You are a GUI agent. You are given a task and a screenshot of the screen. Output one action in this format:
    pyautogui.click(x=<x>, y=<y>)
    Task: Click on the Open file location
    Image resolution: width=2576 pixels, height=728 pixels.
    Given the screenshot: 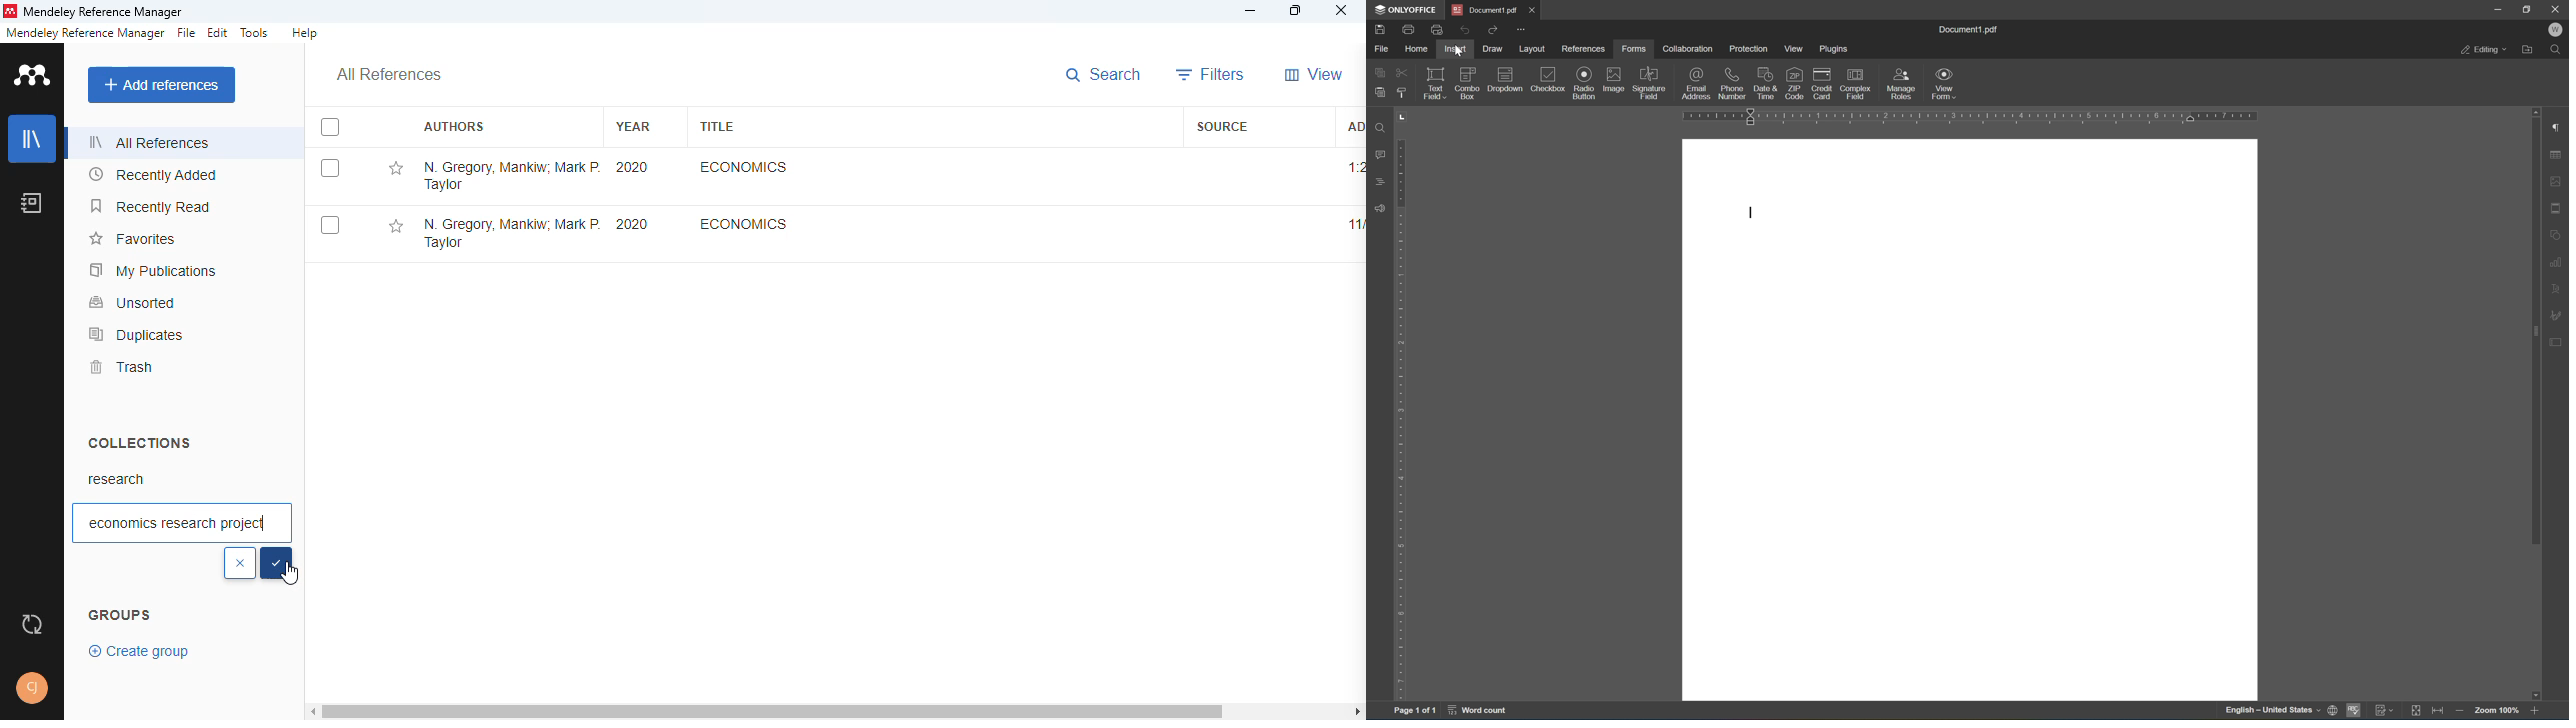 What is the action you would take?
    pyautogui.click(x=2528, y=49)
    